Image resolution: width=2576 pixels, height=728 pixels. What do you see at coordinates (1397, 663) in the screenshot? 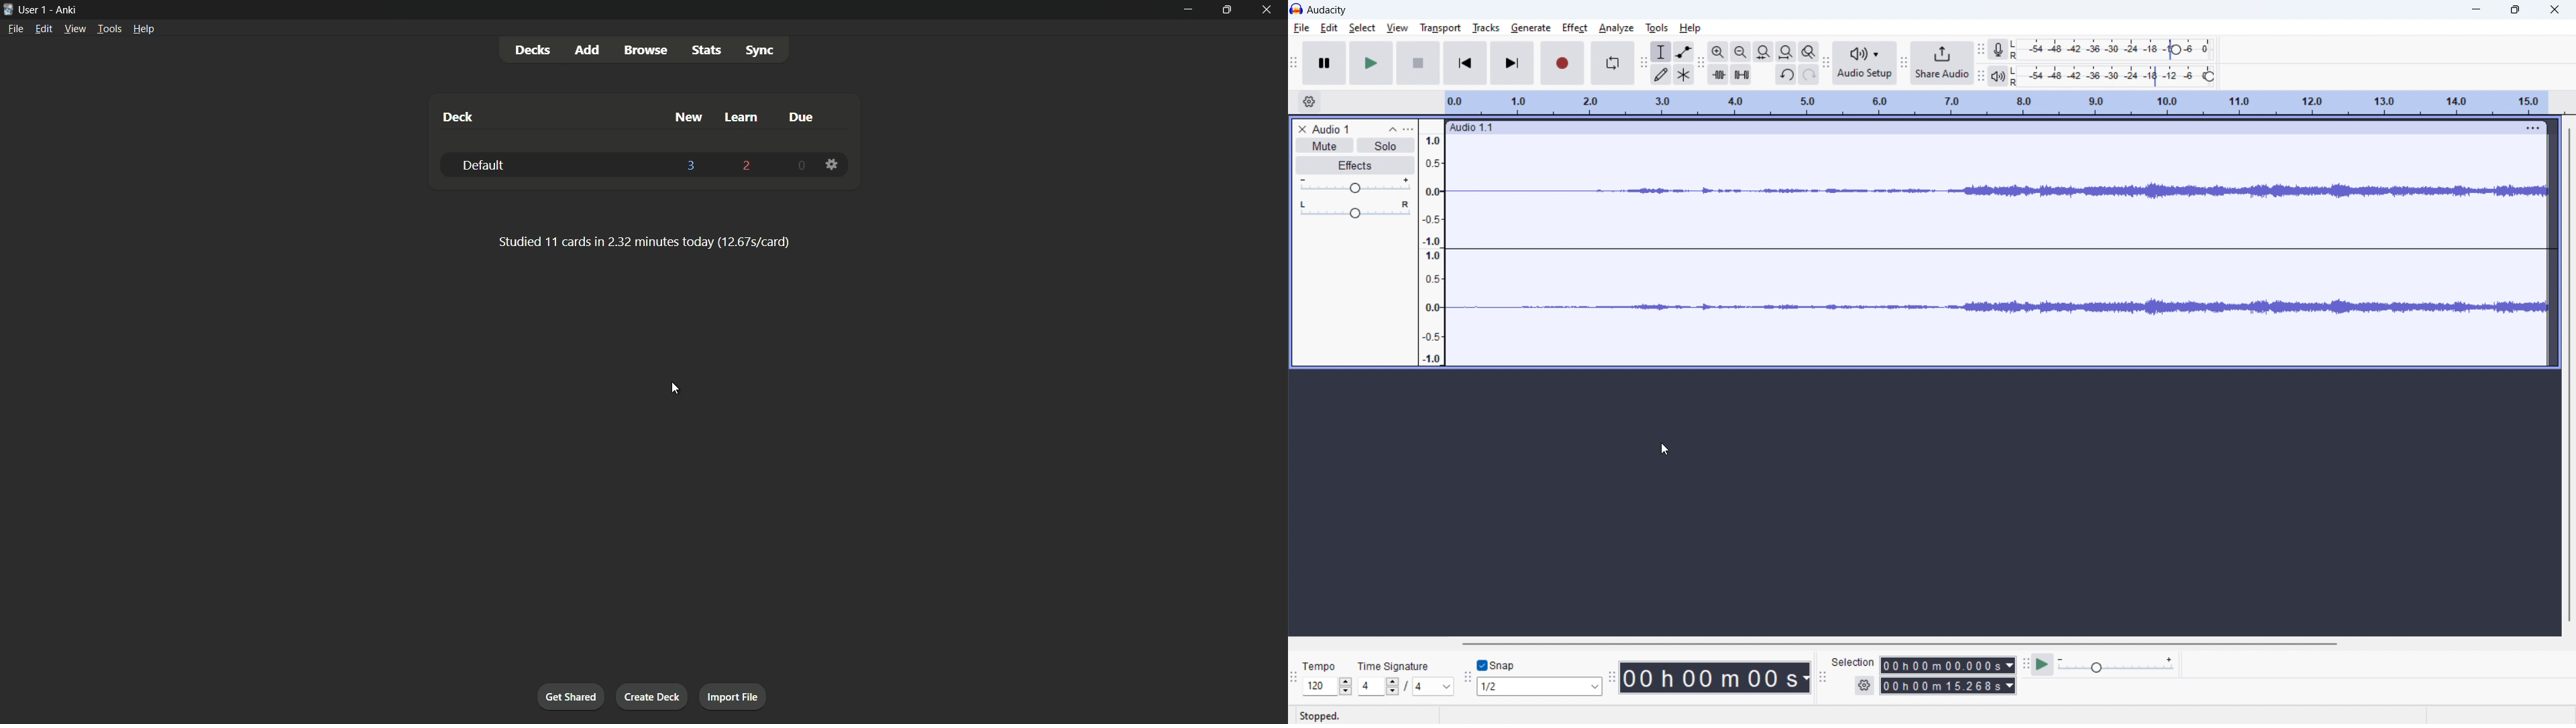
I see `Time Signature` at bounding box center [1397, 663].